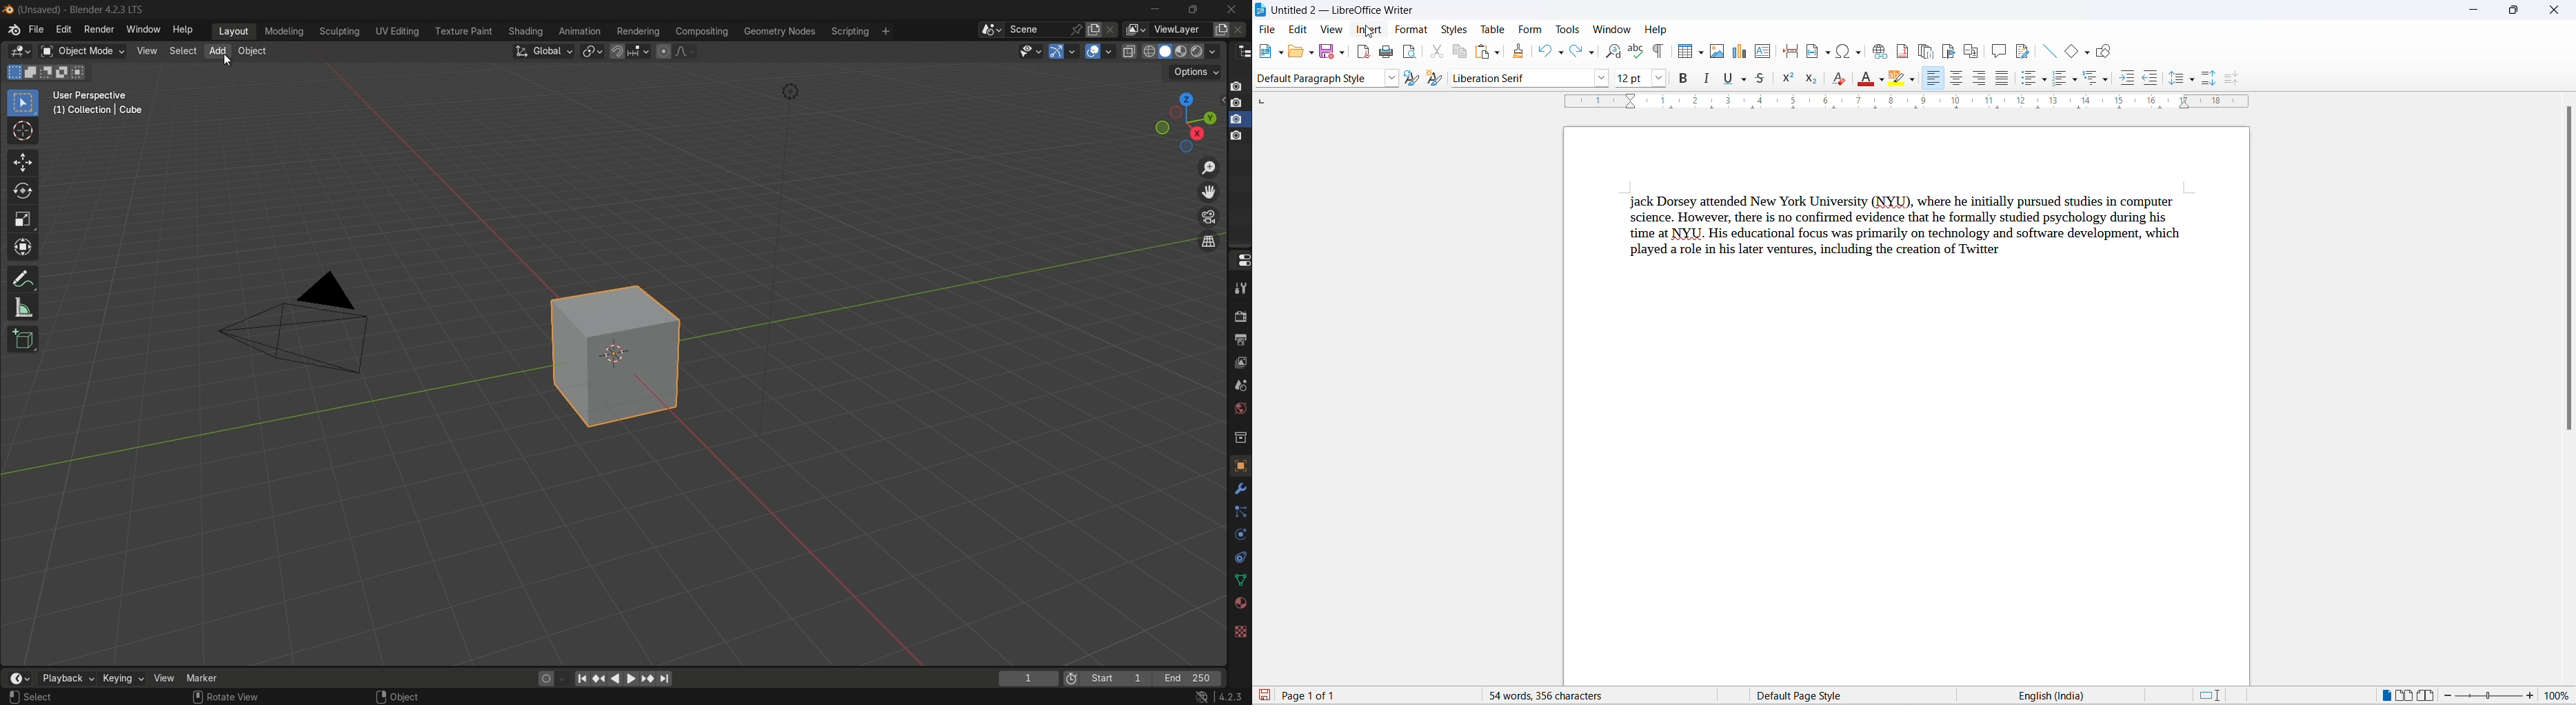 The image size is (2576, 728). What do you see at coordinates (1562, 52) in the screenshot?
I see `undo options` at bounding box center [1562, 52].